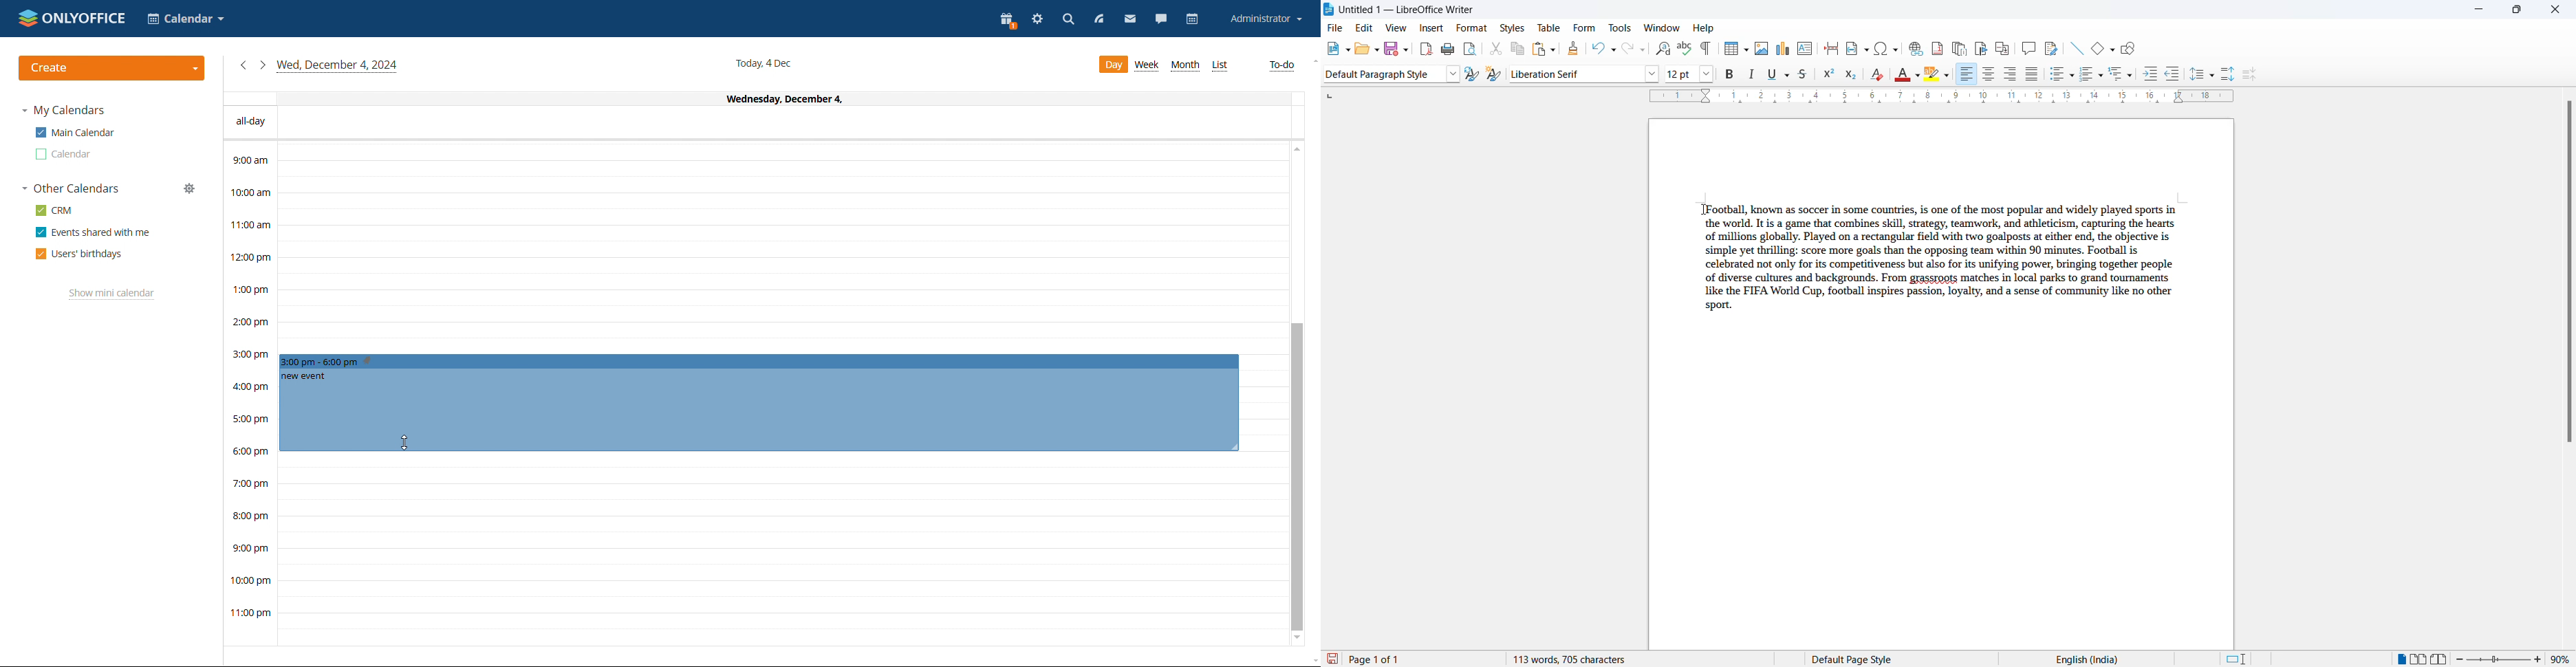  I want to click on paste options, so click(1555, 48).